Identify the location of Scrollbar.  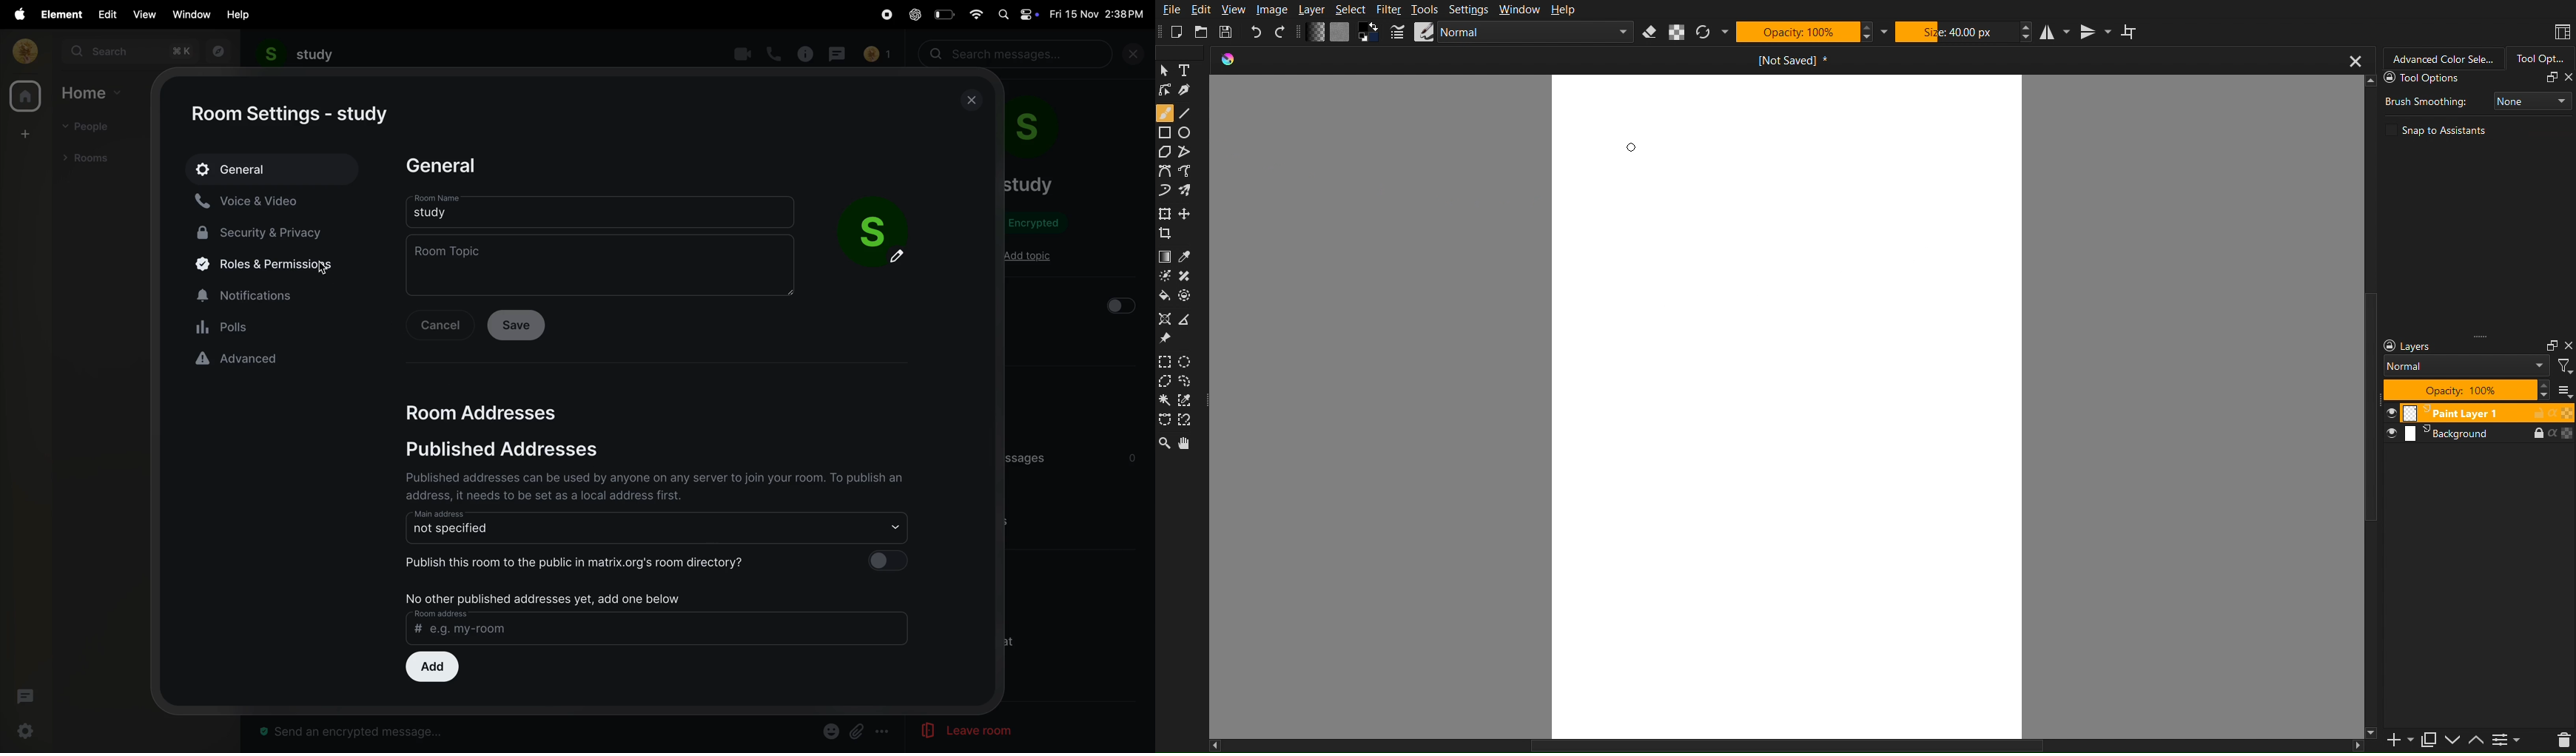
(2367, 408).